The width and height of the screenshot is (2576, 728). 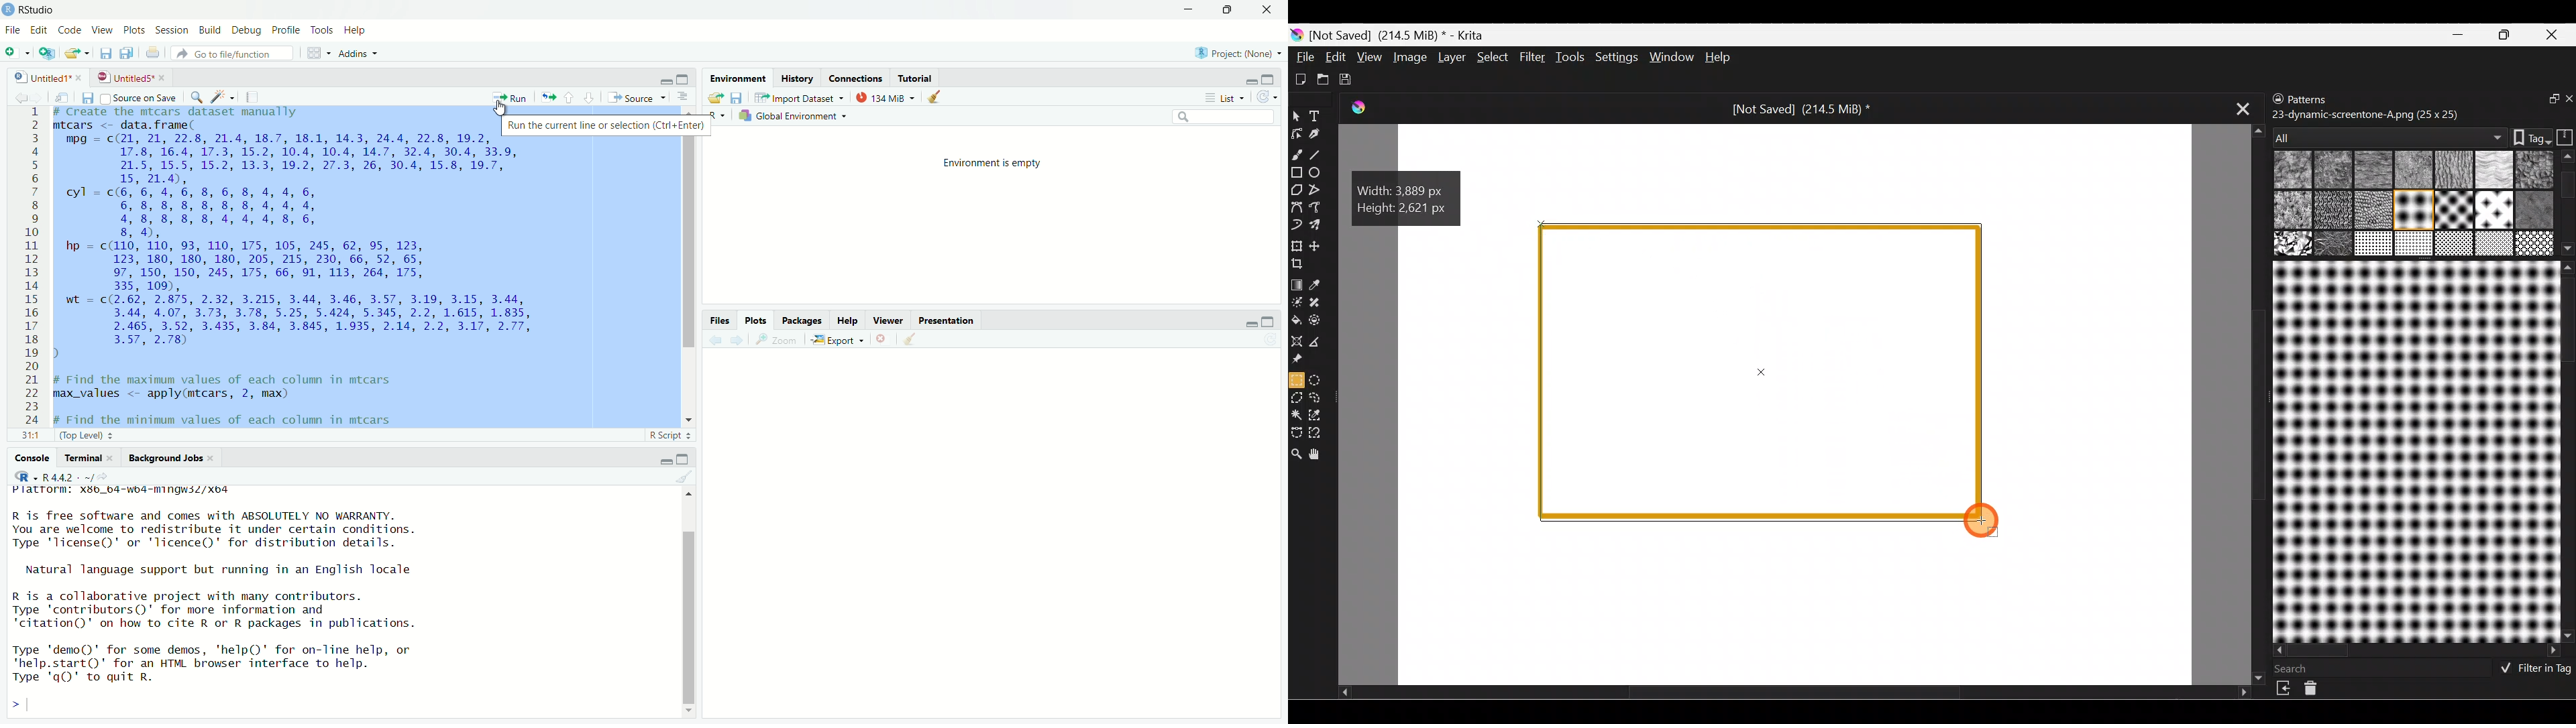 What do you see at coordinates (500, 109) in the screenshot?
I see `cursor` at bounding box center [500, 109].